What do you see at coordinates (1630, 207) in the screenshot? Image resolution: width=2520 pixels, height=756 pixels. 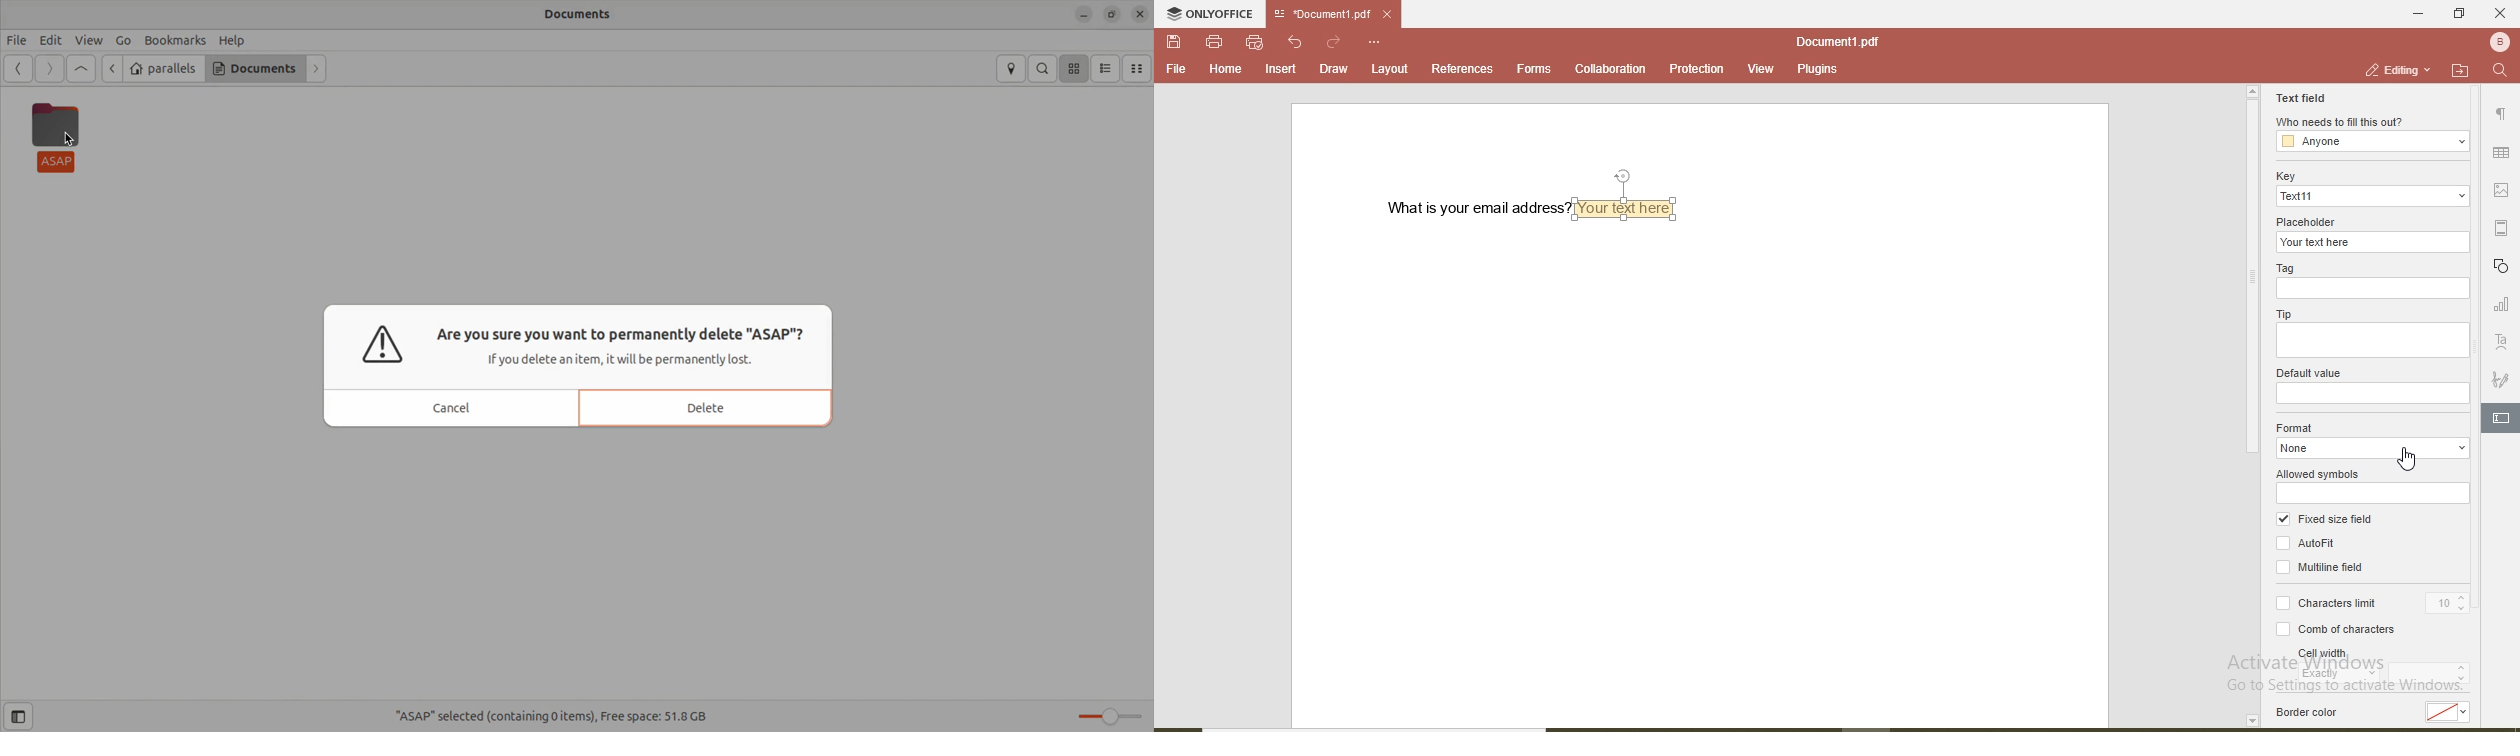 I see `textbox` at bounding box center [1630, 207].